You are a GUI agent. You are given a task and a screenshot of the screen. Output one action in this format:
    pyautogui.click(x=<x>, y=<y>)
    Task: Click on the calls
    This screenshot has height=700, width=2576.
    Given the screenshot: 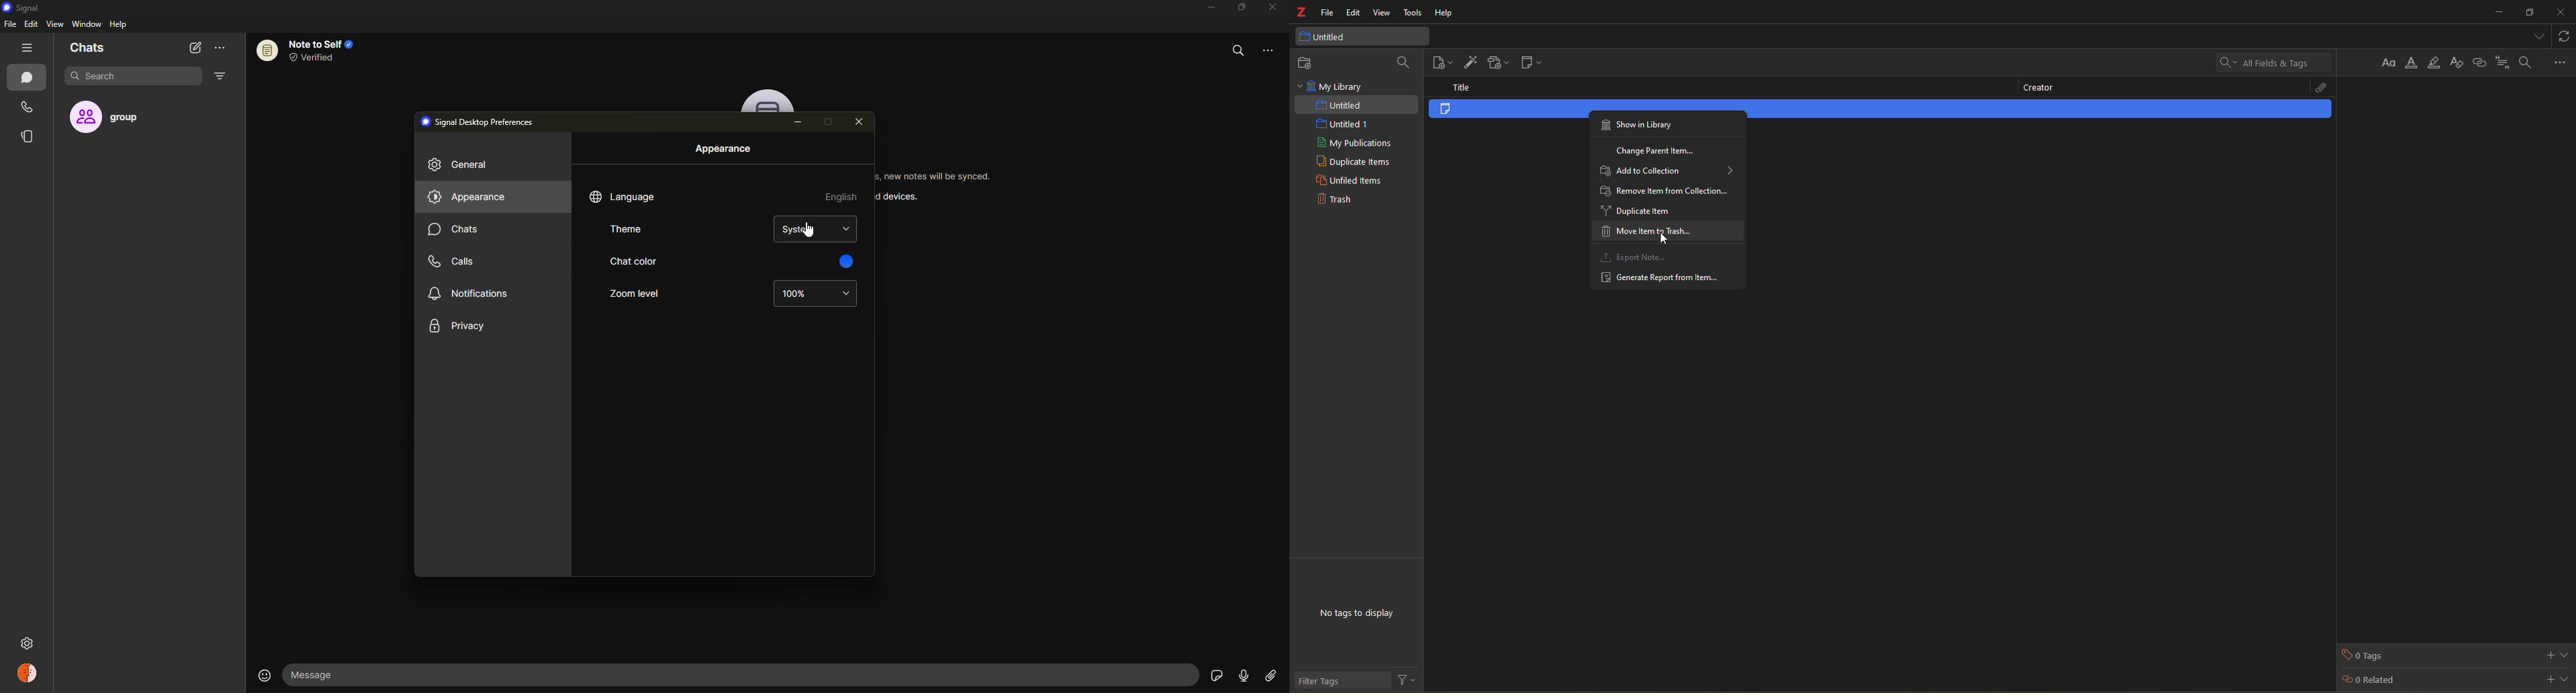 What is the action you would take?
    pyautogui.click(x=29, y=108)
    